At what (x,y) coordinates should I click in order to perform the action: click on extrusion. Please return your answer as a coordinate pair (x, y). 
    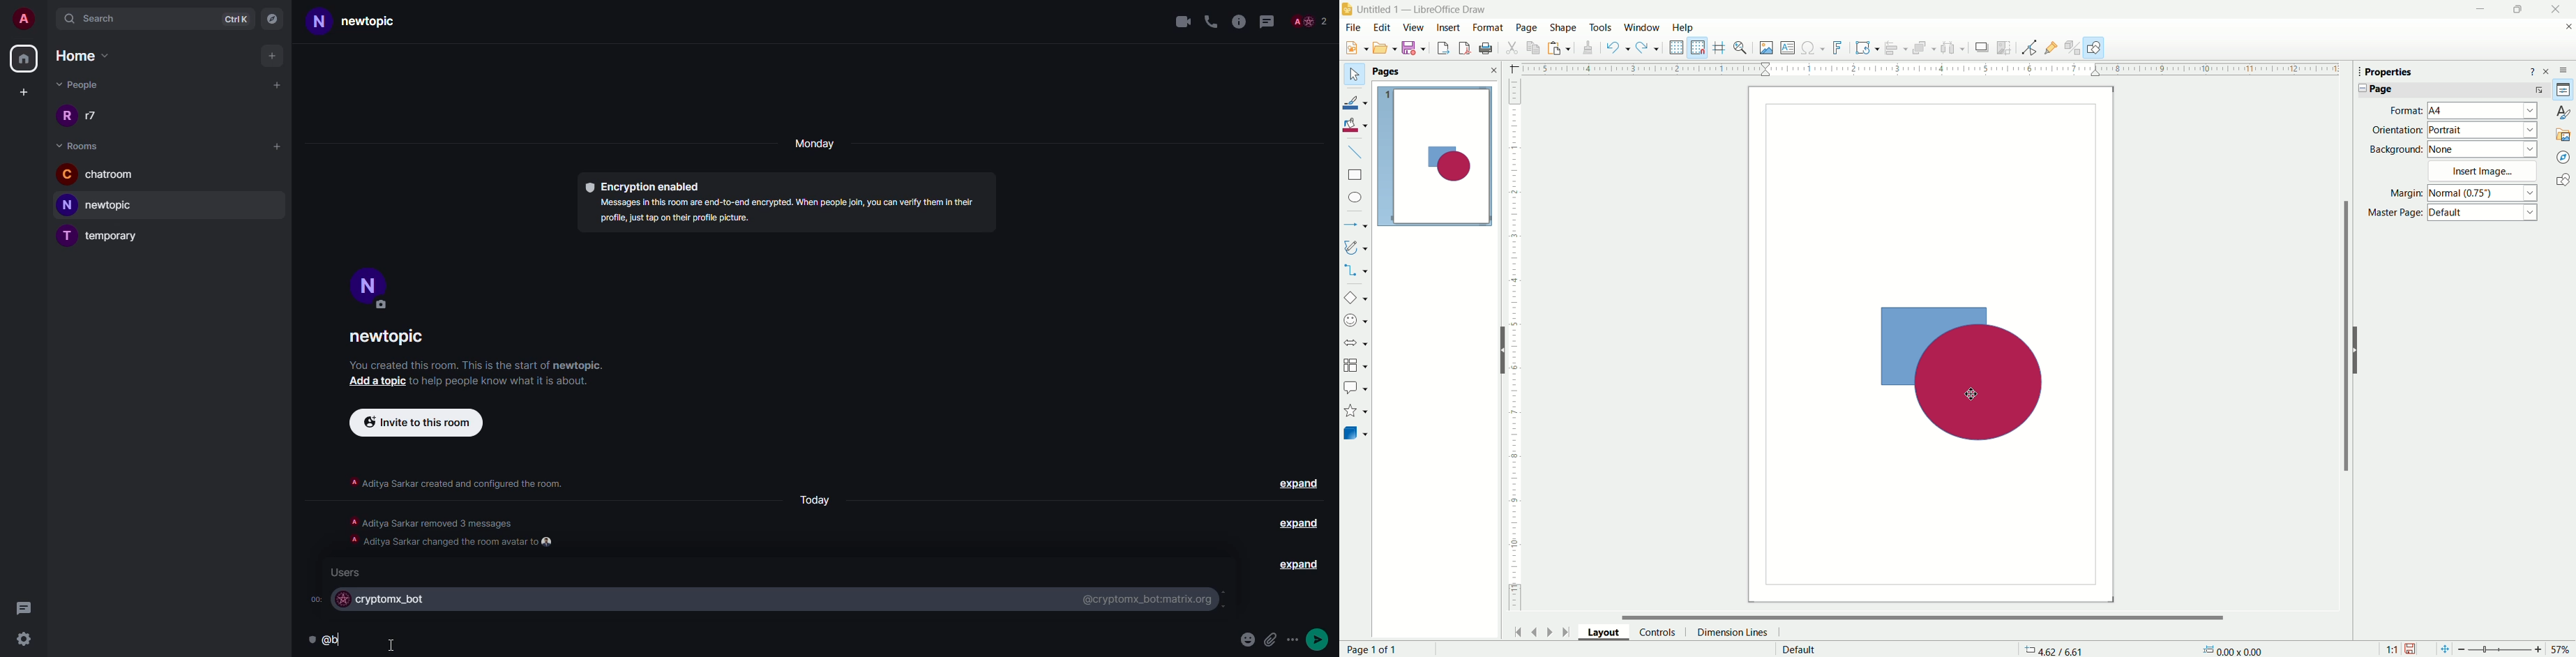
    Looking at the image, I should click on (2072, 47).